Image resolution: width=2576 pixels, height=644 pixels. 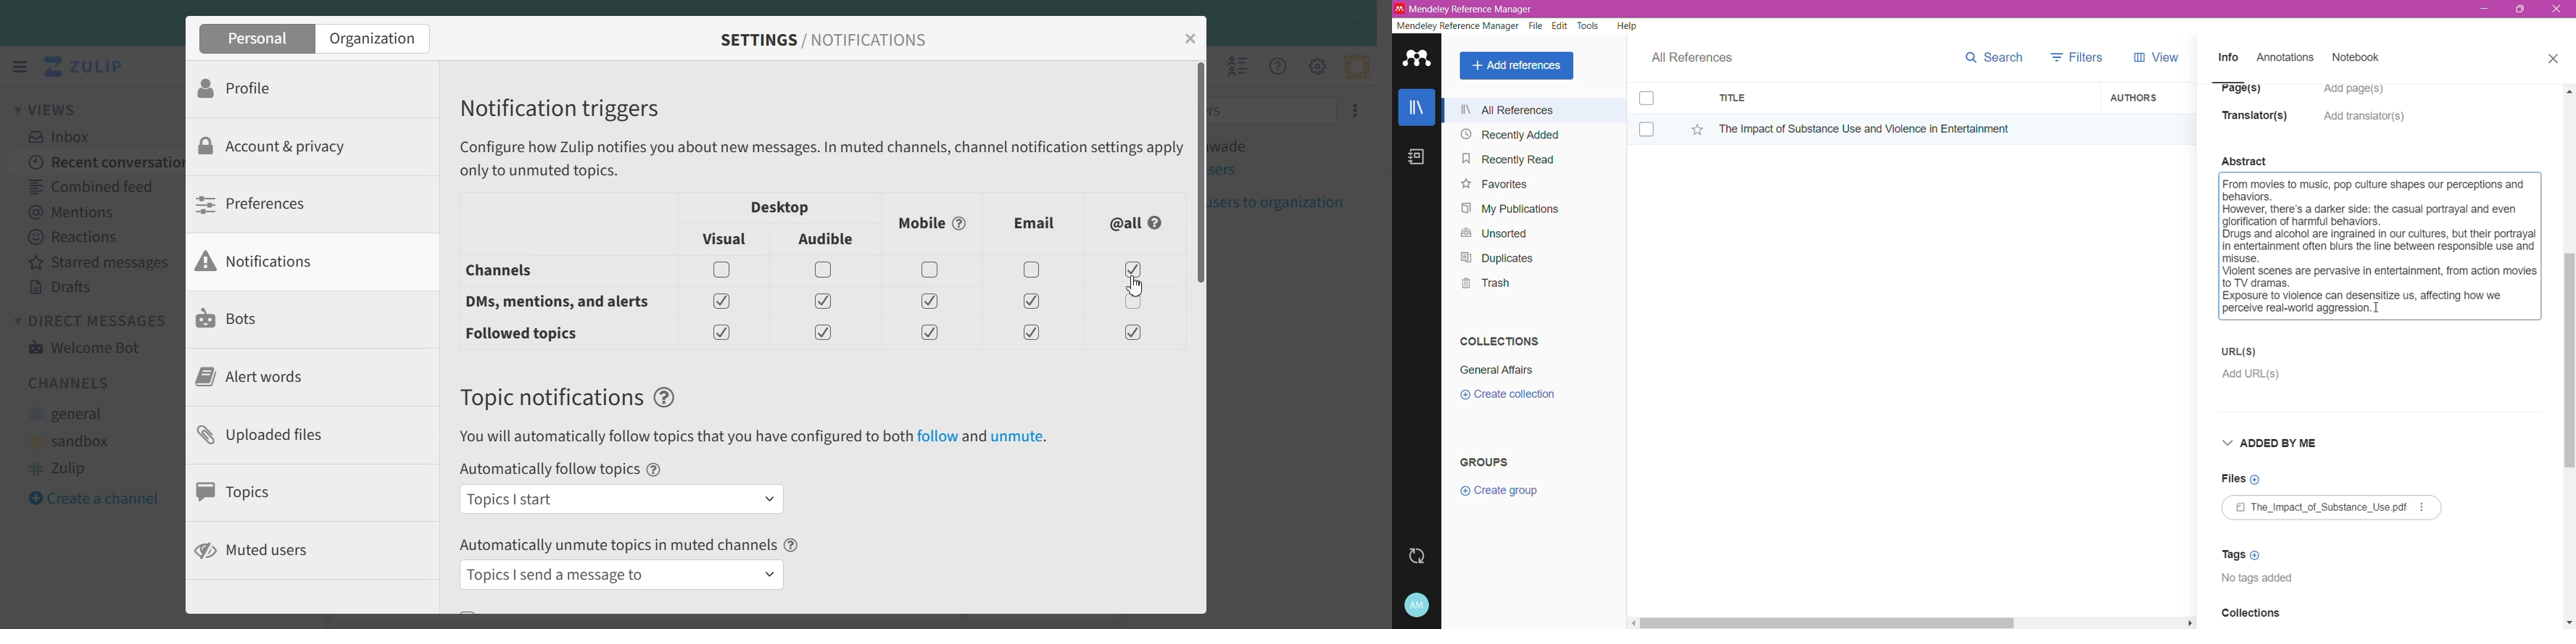 I want to click on Translator(s), so click(x=2259, y=121).